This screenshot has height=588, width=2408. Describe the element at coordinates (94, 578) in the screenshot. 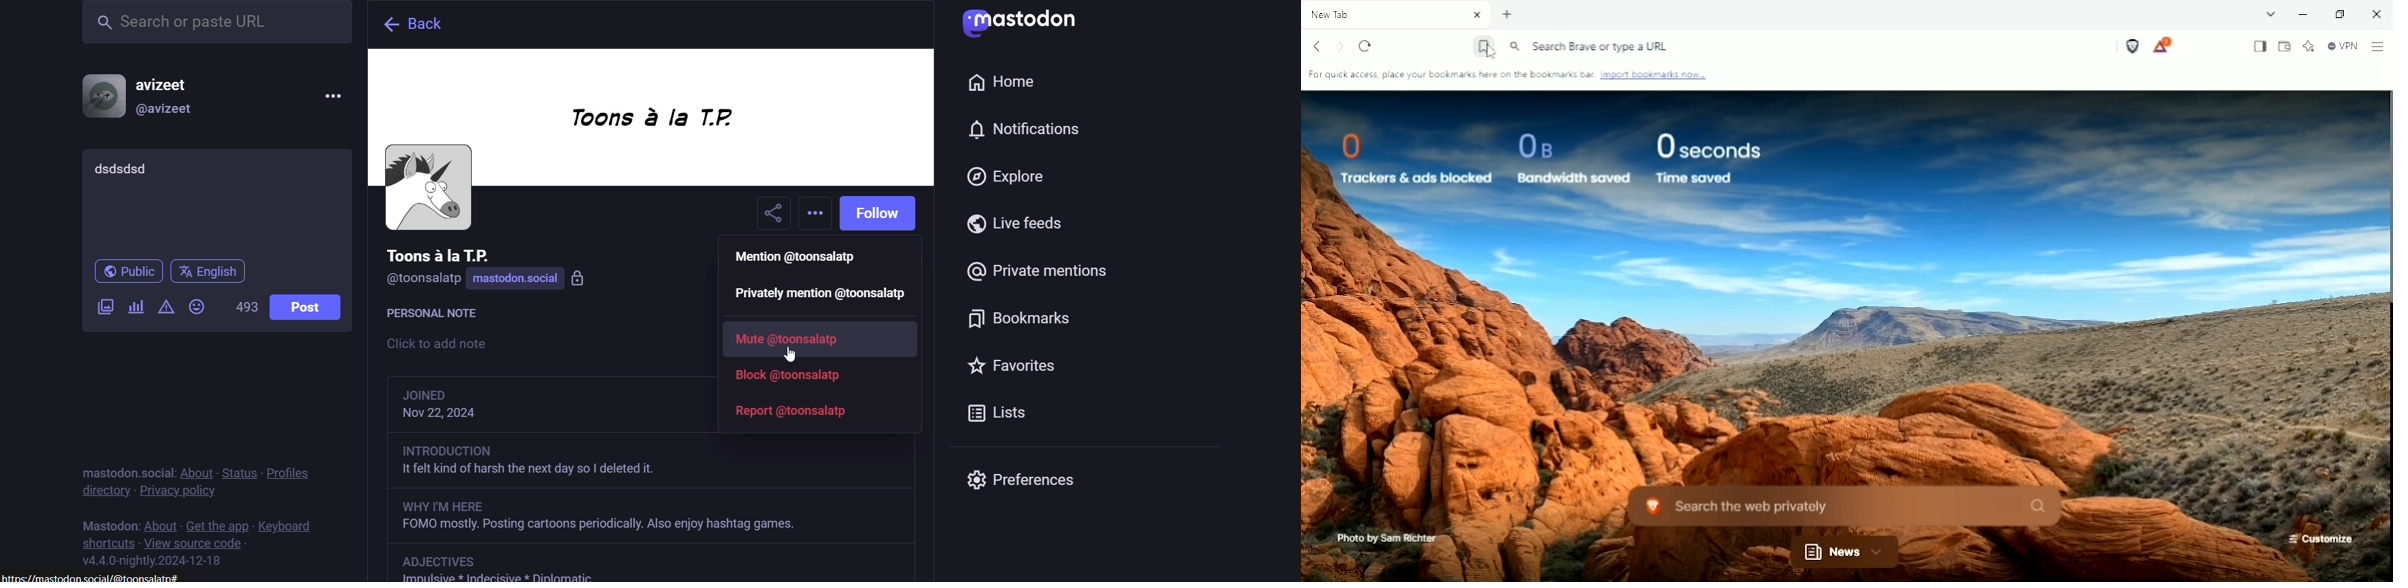

I see `menu` at that location.